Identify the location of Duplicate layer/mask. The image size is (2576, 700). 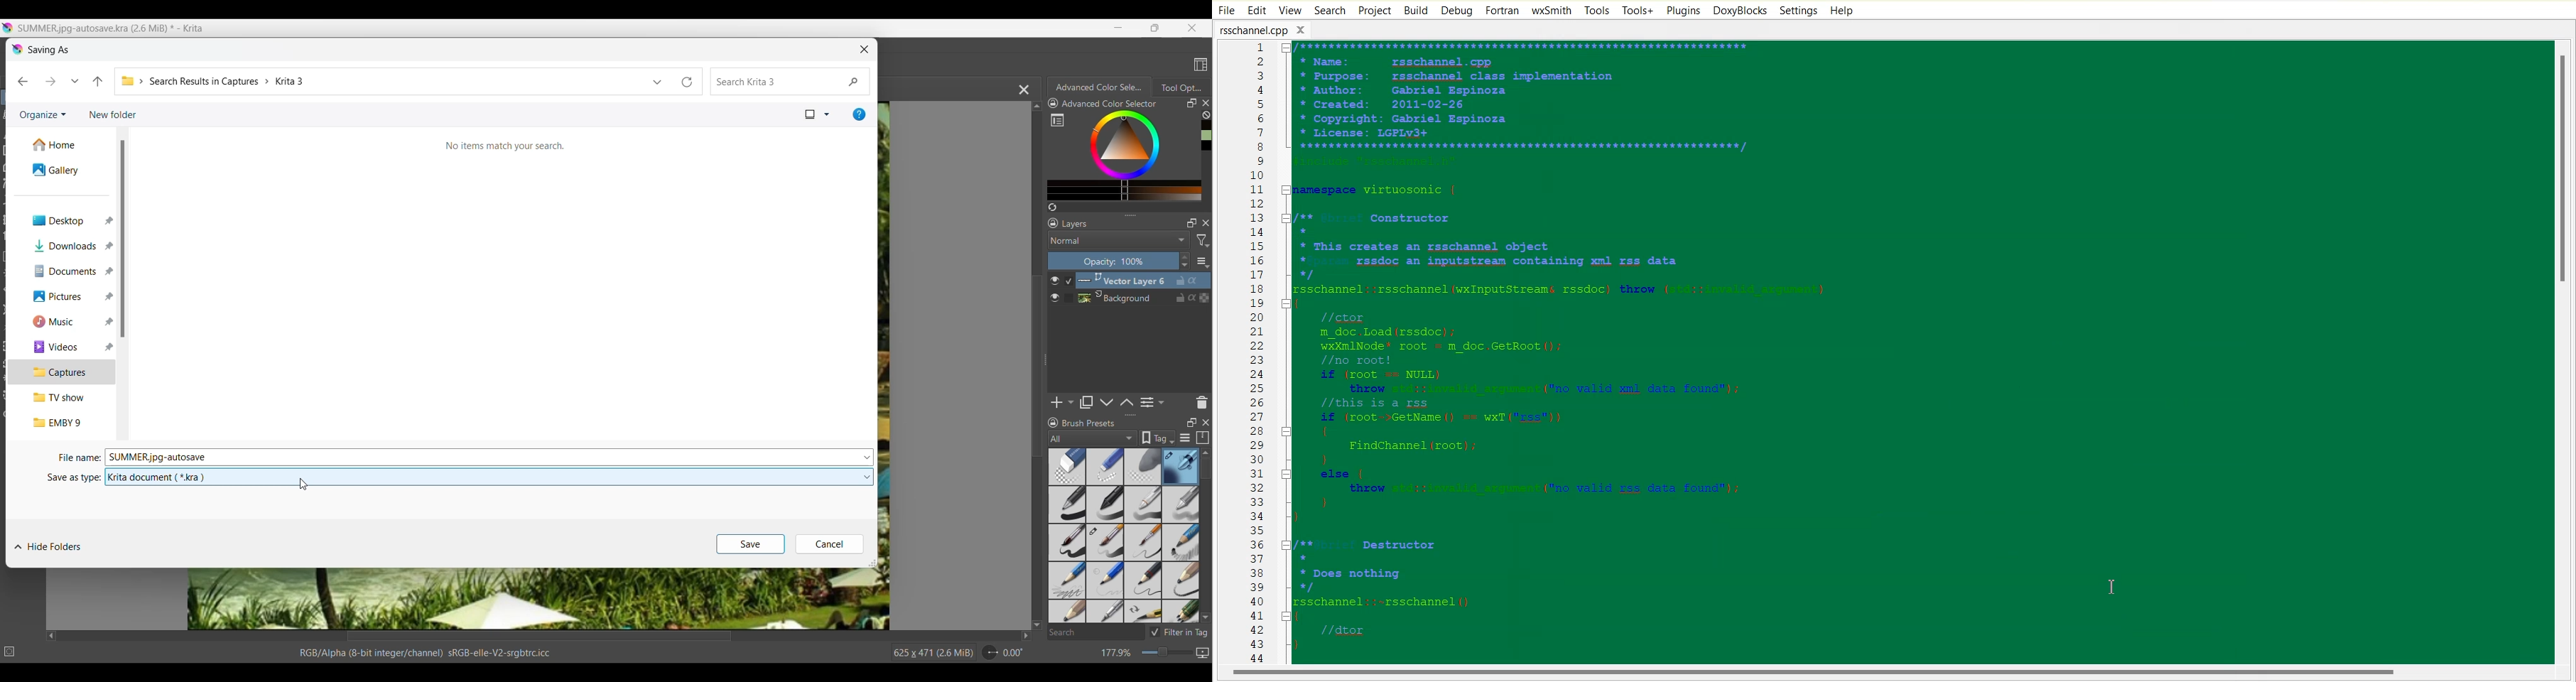
(1086, 402).